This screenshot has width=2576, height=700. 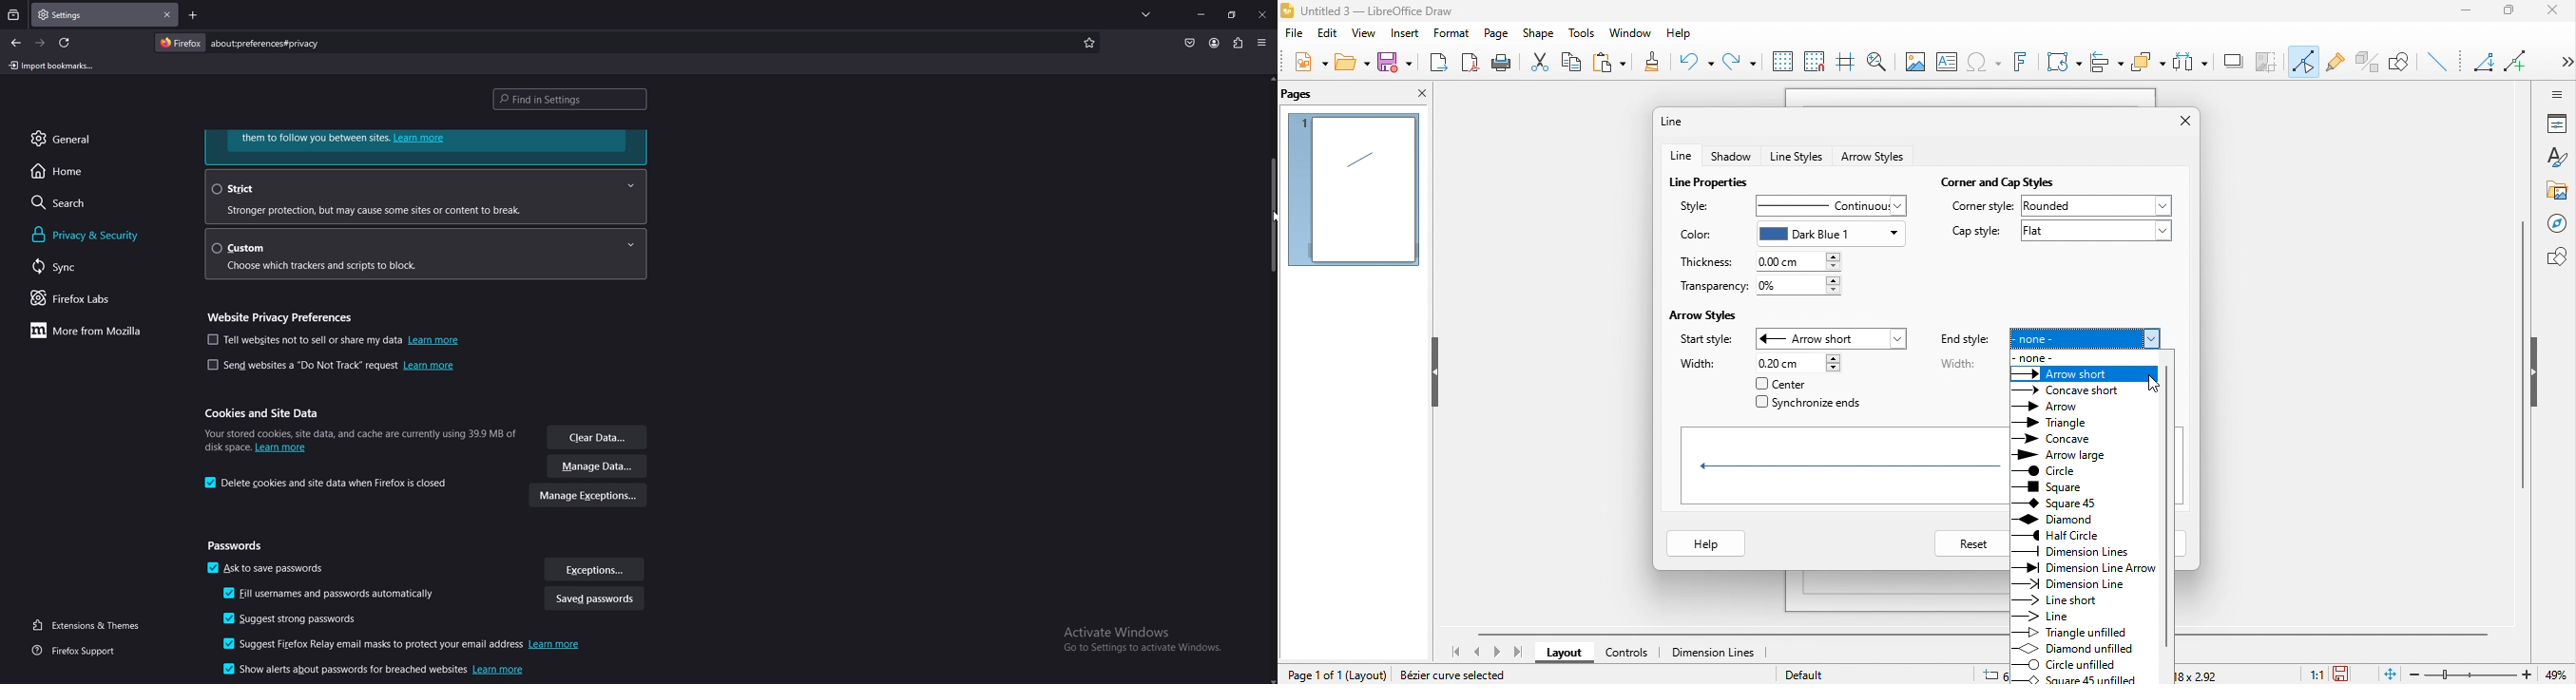 What do you see at coordinates (1973, 232) in the screenshot?
I see `cap style` at bounding box center [1973, 232].